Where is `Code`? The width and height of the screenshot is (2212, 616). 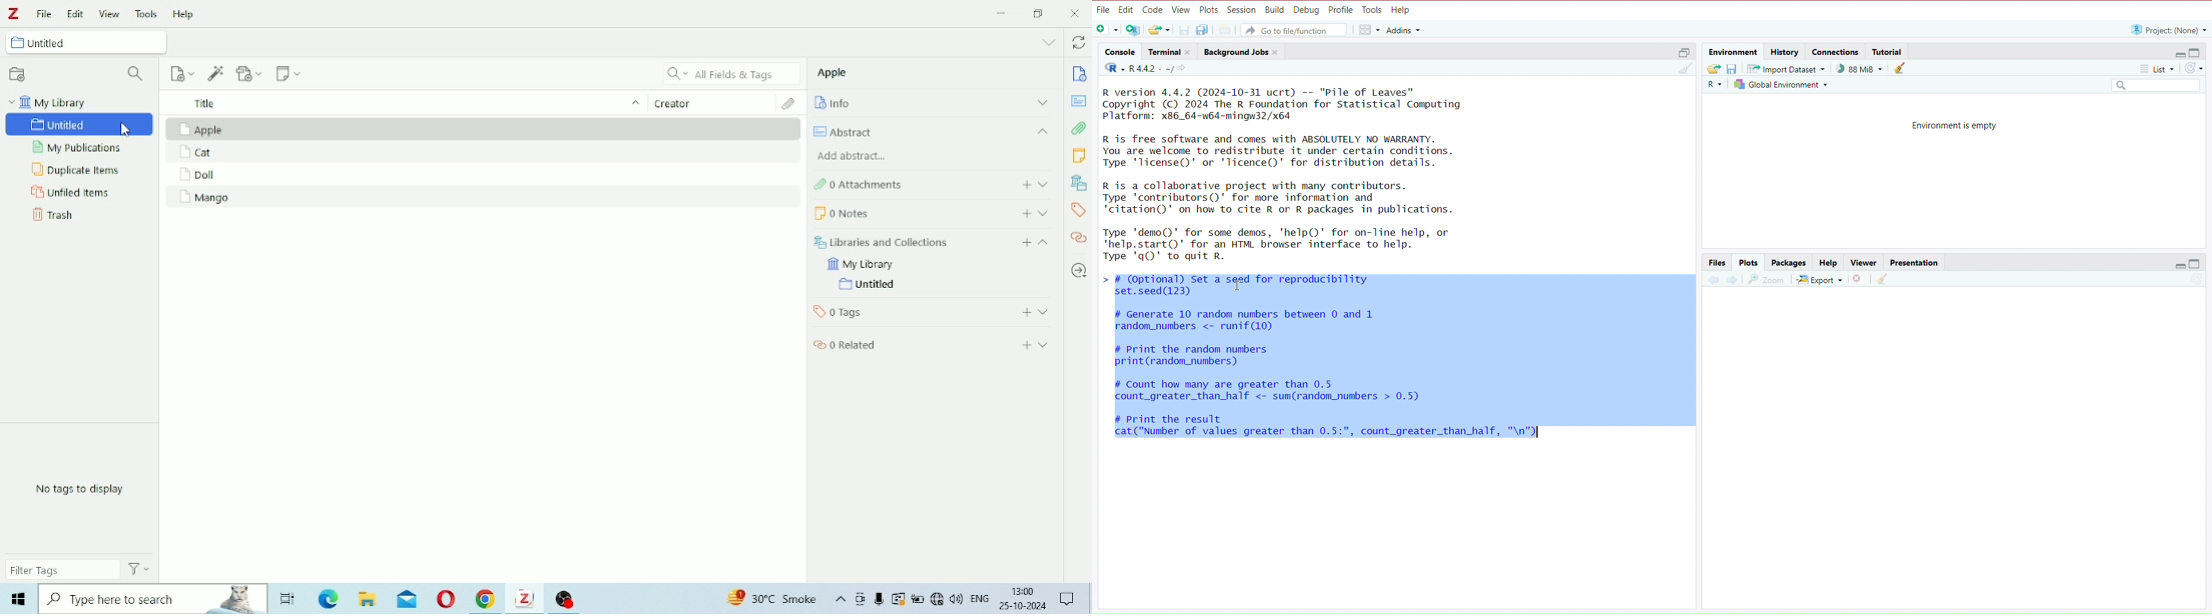 Code is located at coordinates (1154, 9).